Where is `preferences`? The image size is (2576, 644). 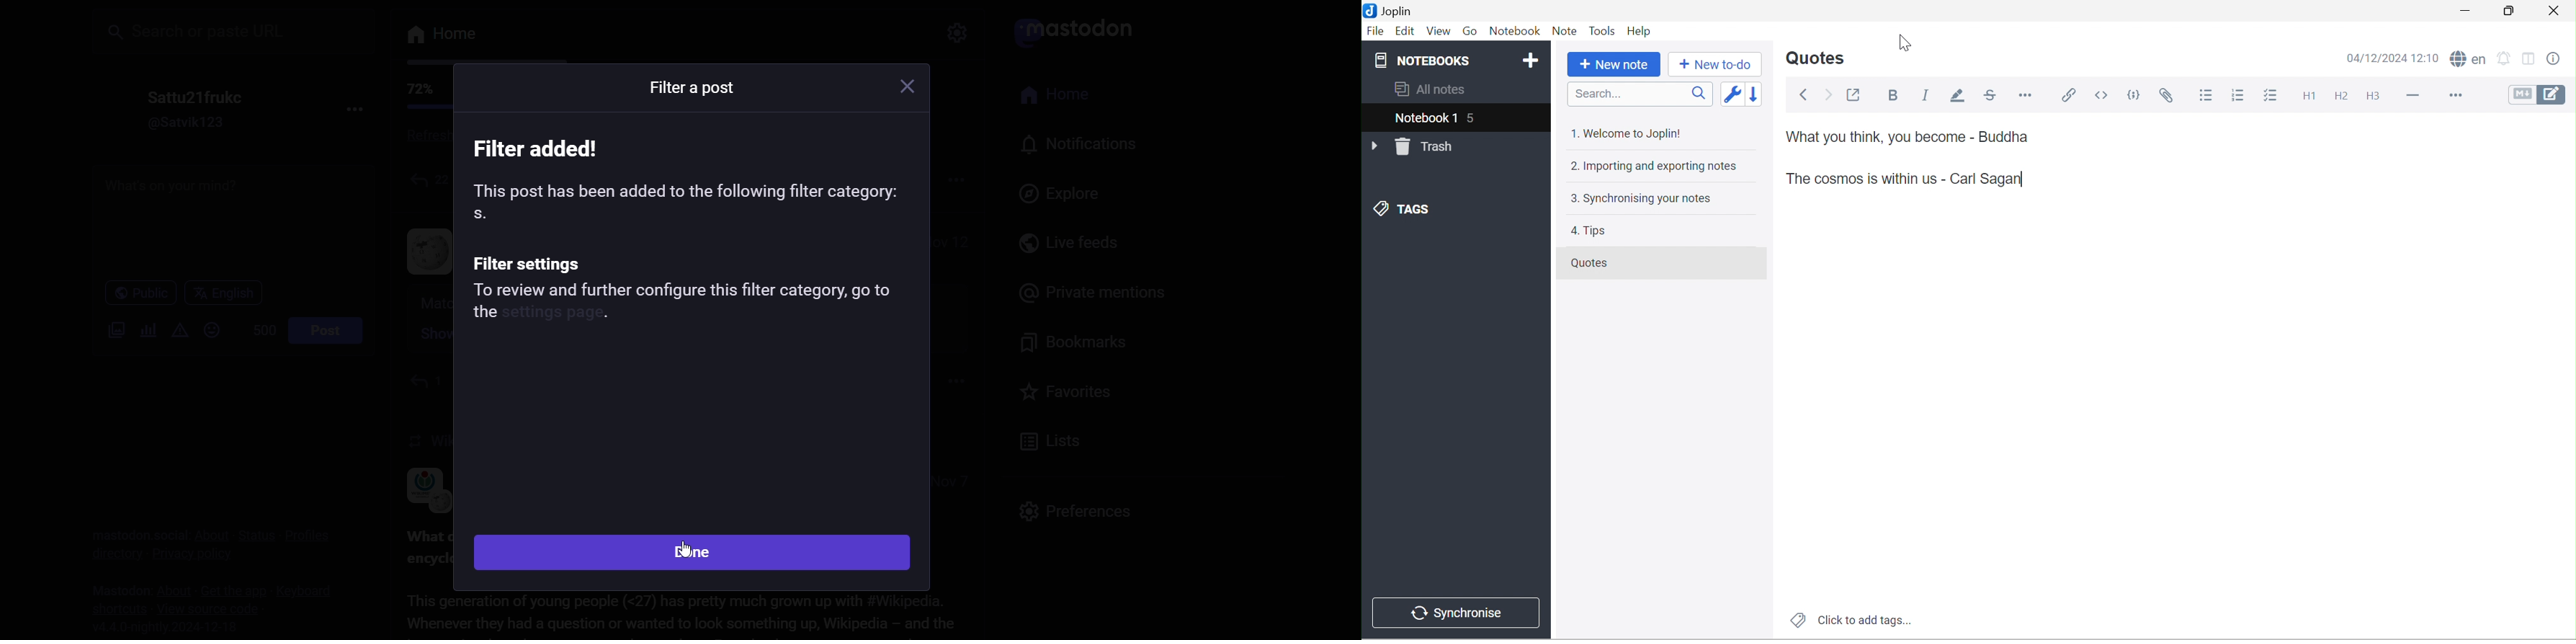
preferences is located at coordinates (1074, 509).